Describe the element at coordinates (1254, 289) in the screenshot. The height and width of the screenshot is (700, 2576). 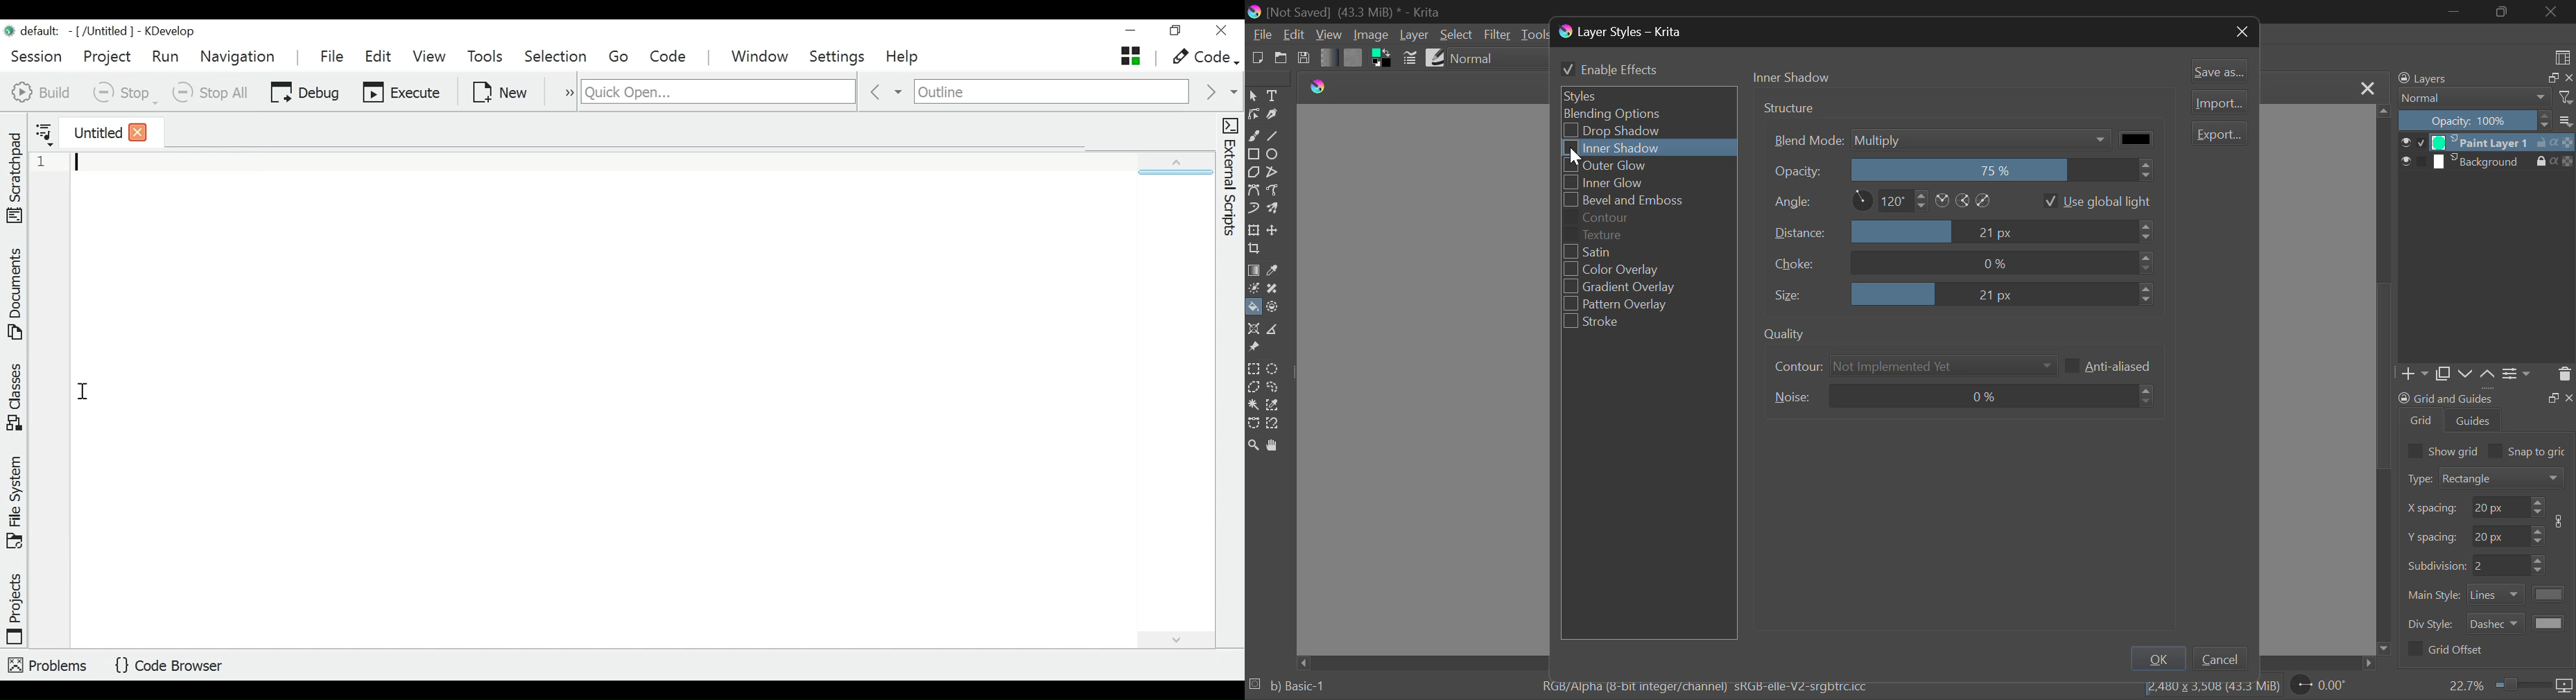
I see `Colorize Mask Tool` at that location.